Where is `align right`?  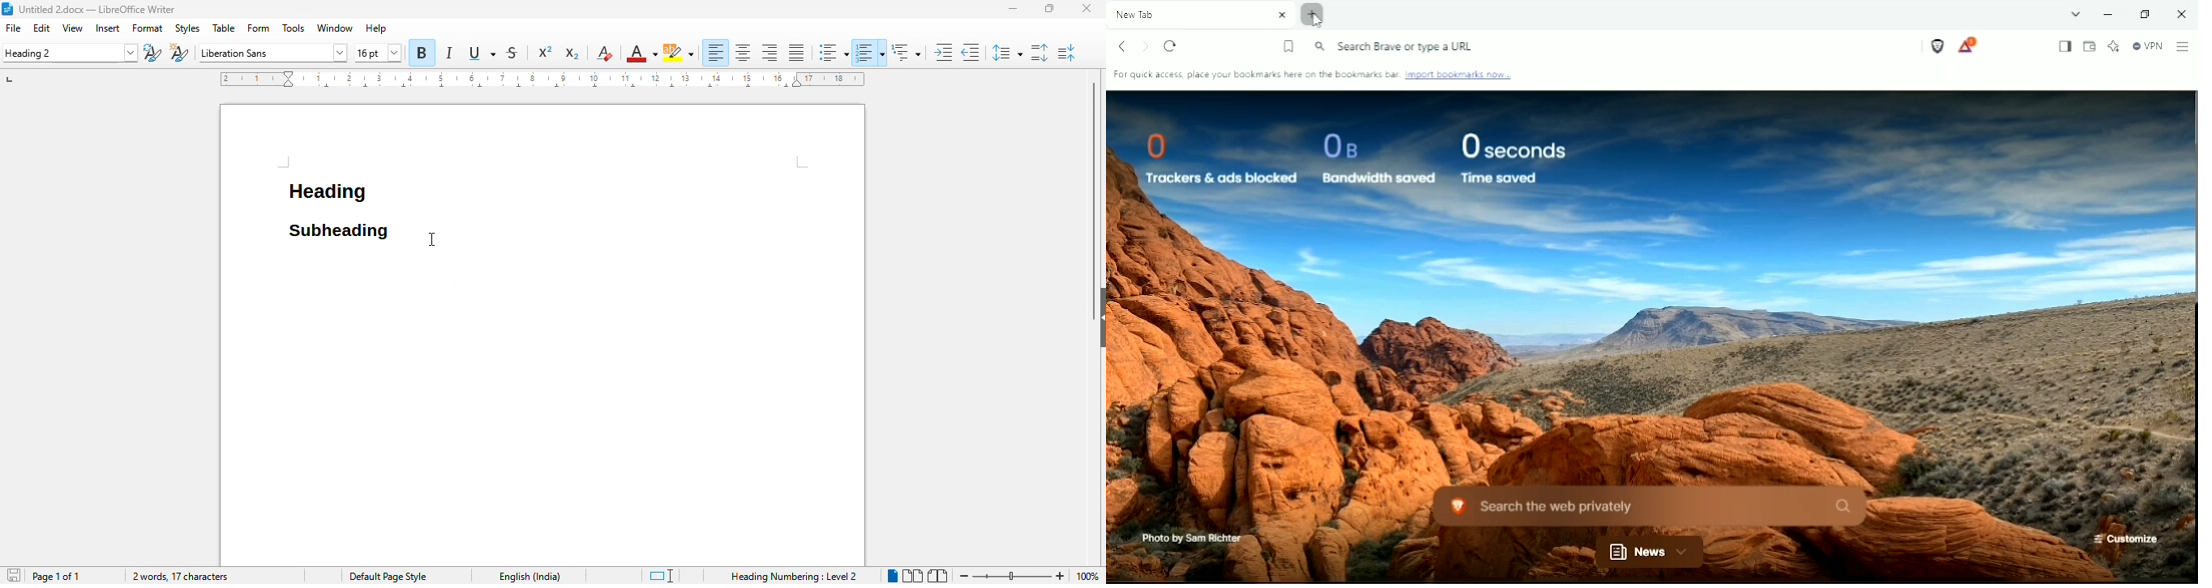
align right is located at coordinates (769, 53).